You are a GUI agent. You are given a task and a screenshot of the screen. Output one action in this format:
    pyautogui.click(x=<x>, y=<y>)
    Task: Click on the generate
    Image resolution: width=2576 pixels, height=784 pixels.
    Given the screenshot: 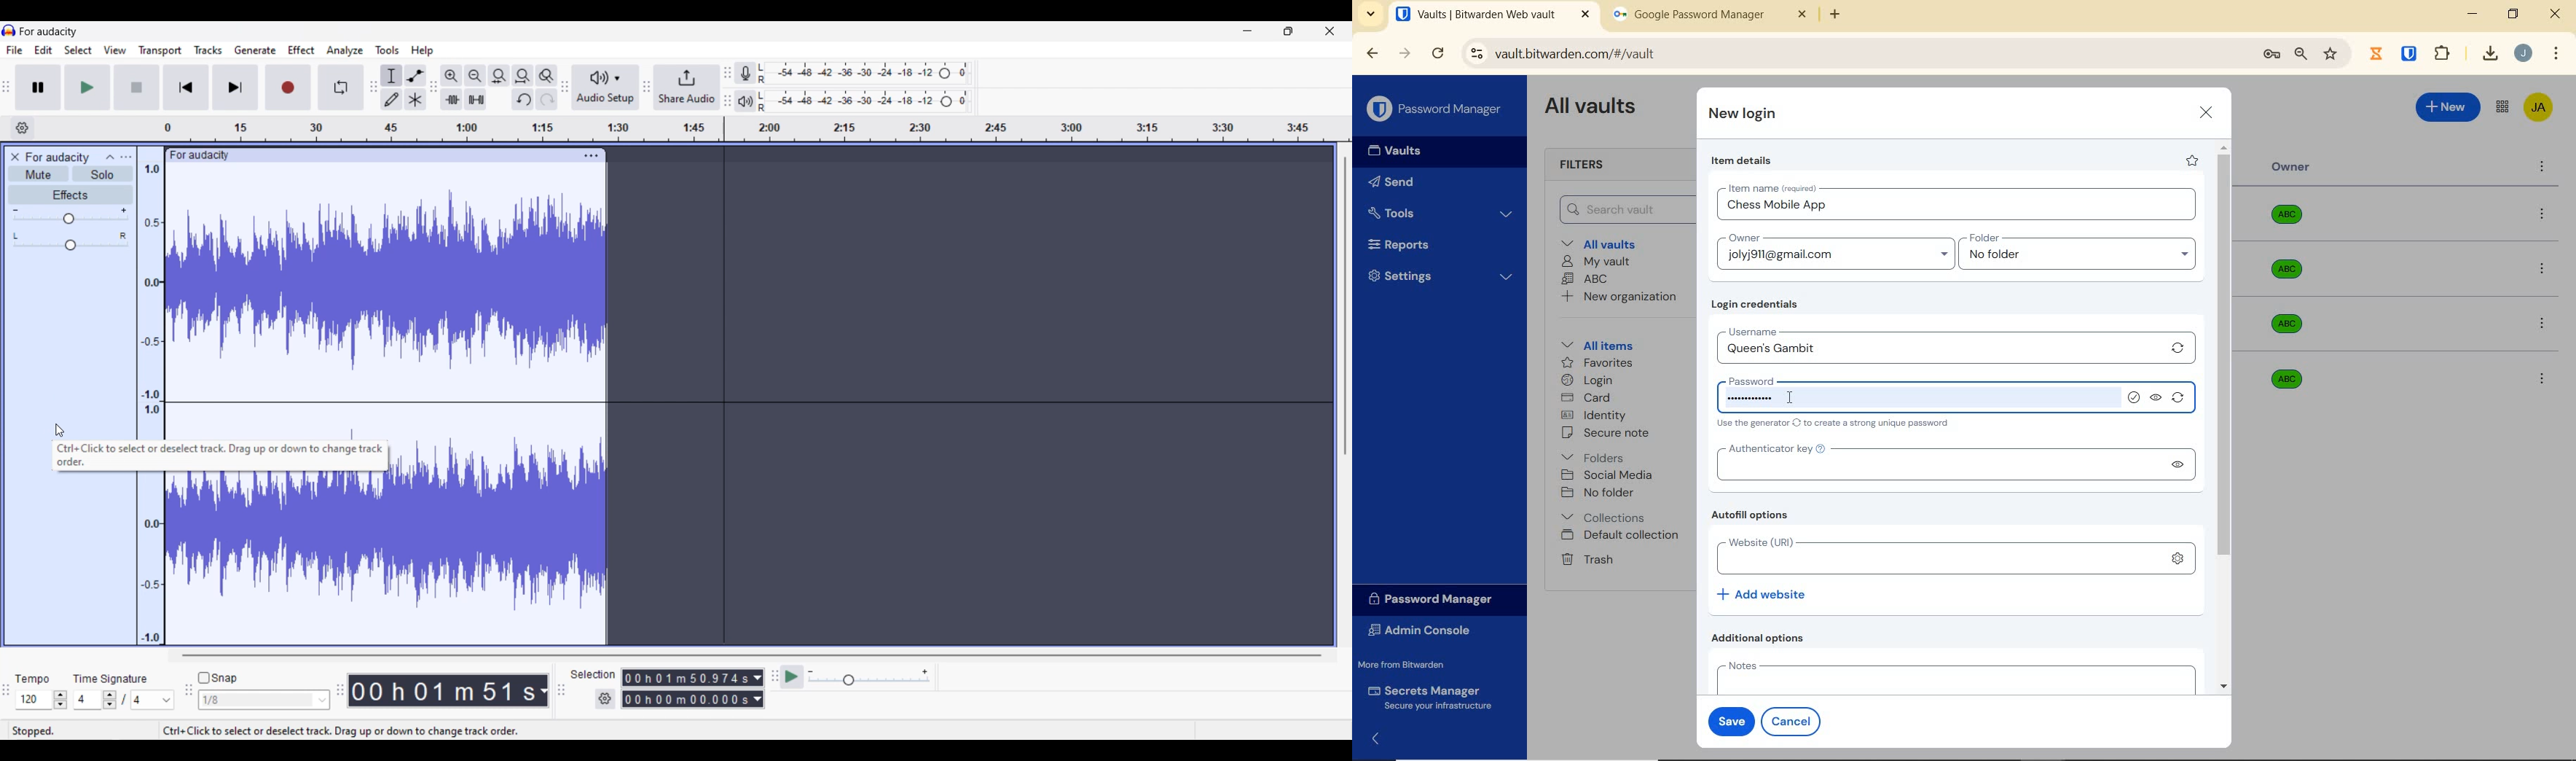 What is the action you would take?
    pyautogui.click(x=2181, y=400)
    